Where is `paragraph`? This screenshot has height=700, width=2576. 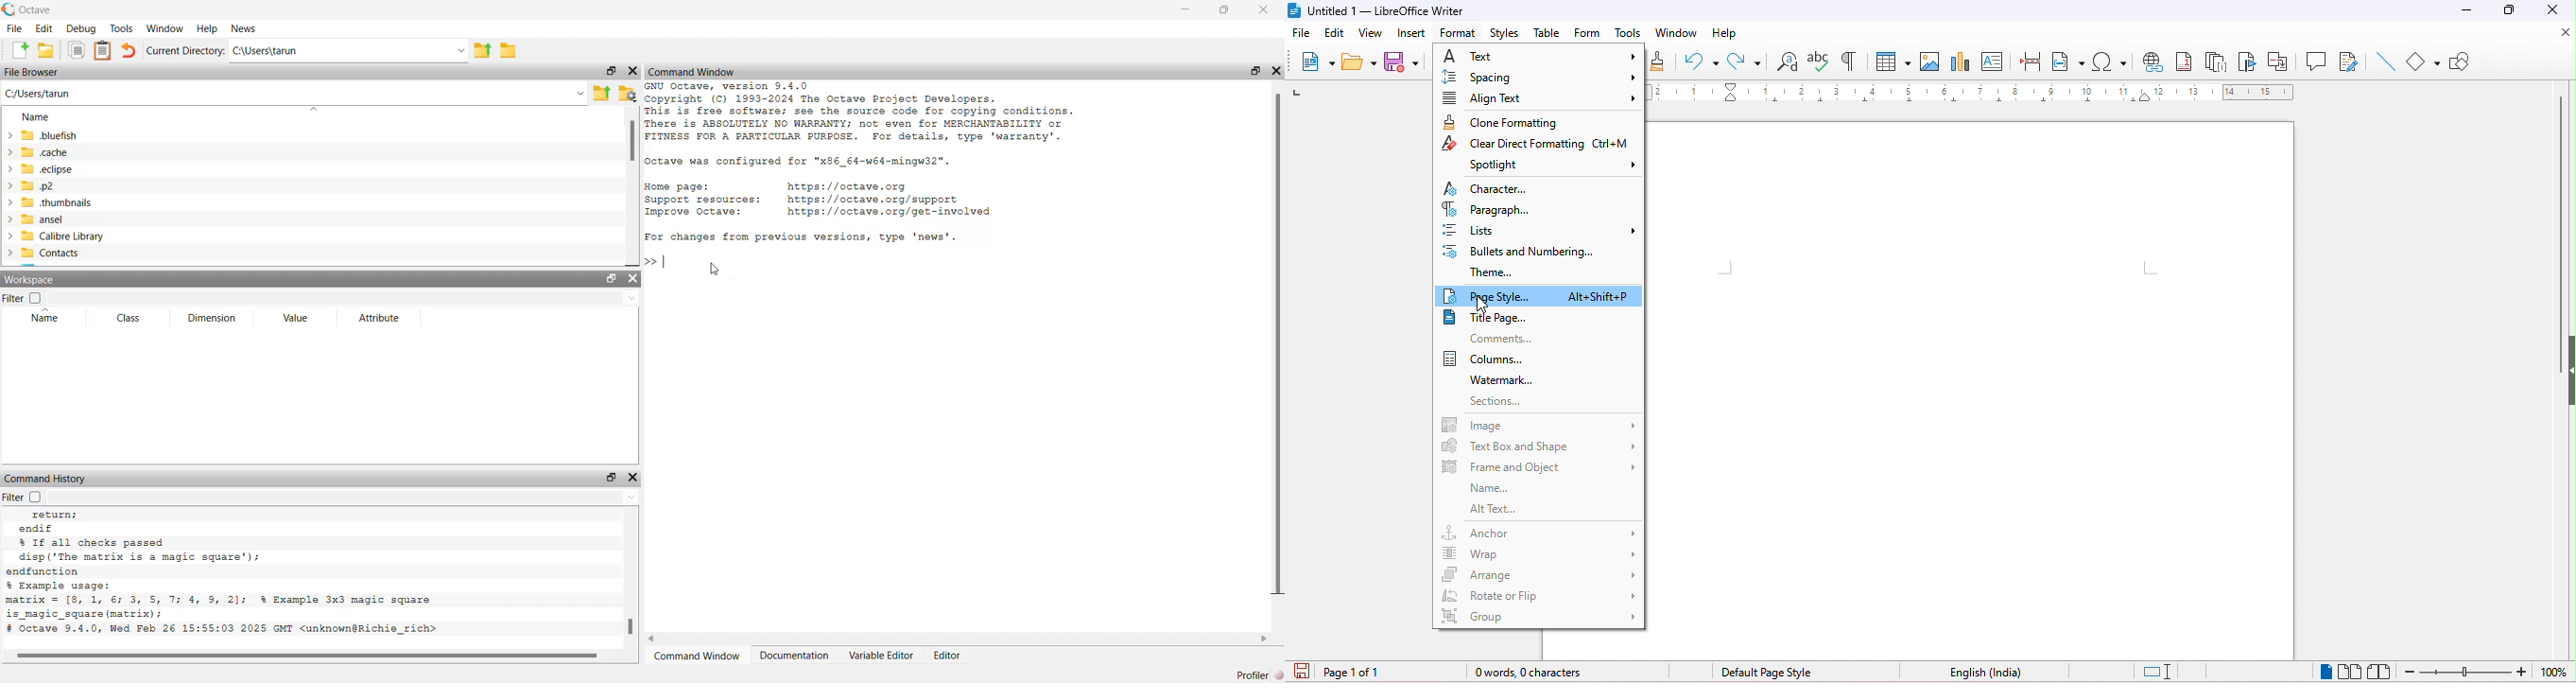 paragraph is located at coordinates (1489, 209).